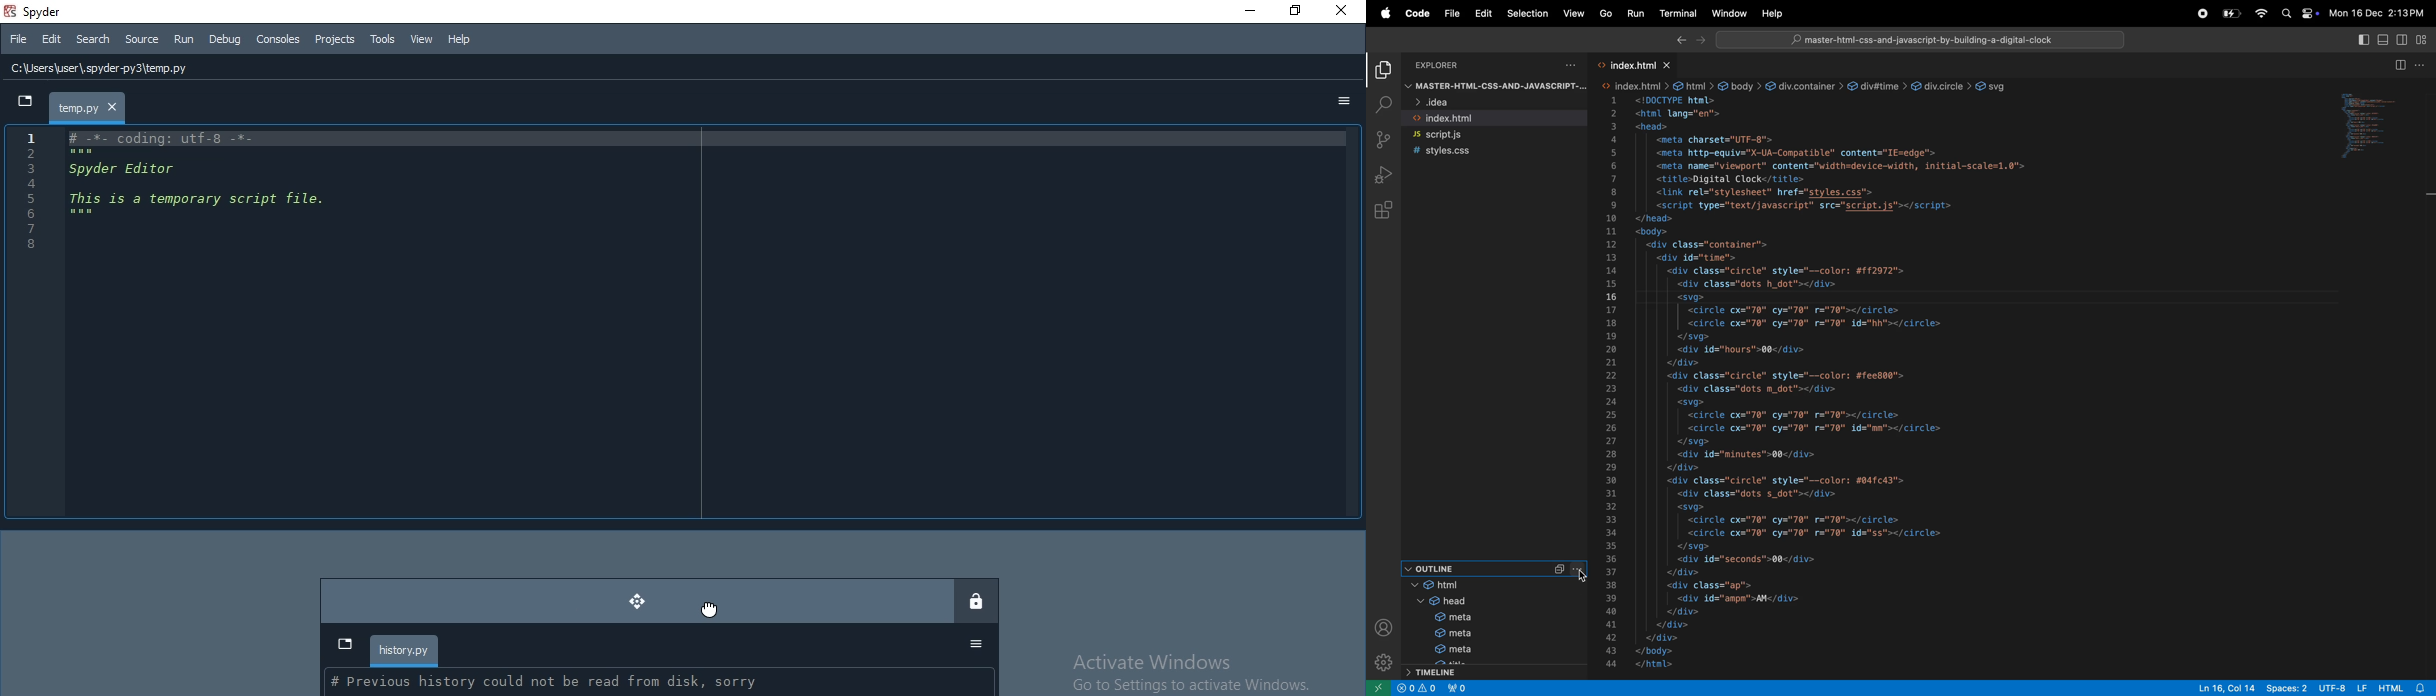  I want to click on Tools, so click(379, 38).